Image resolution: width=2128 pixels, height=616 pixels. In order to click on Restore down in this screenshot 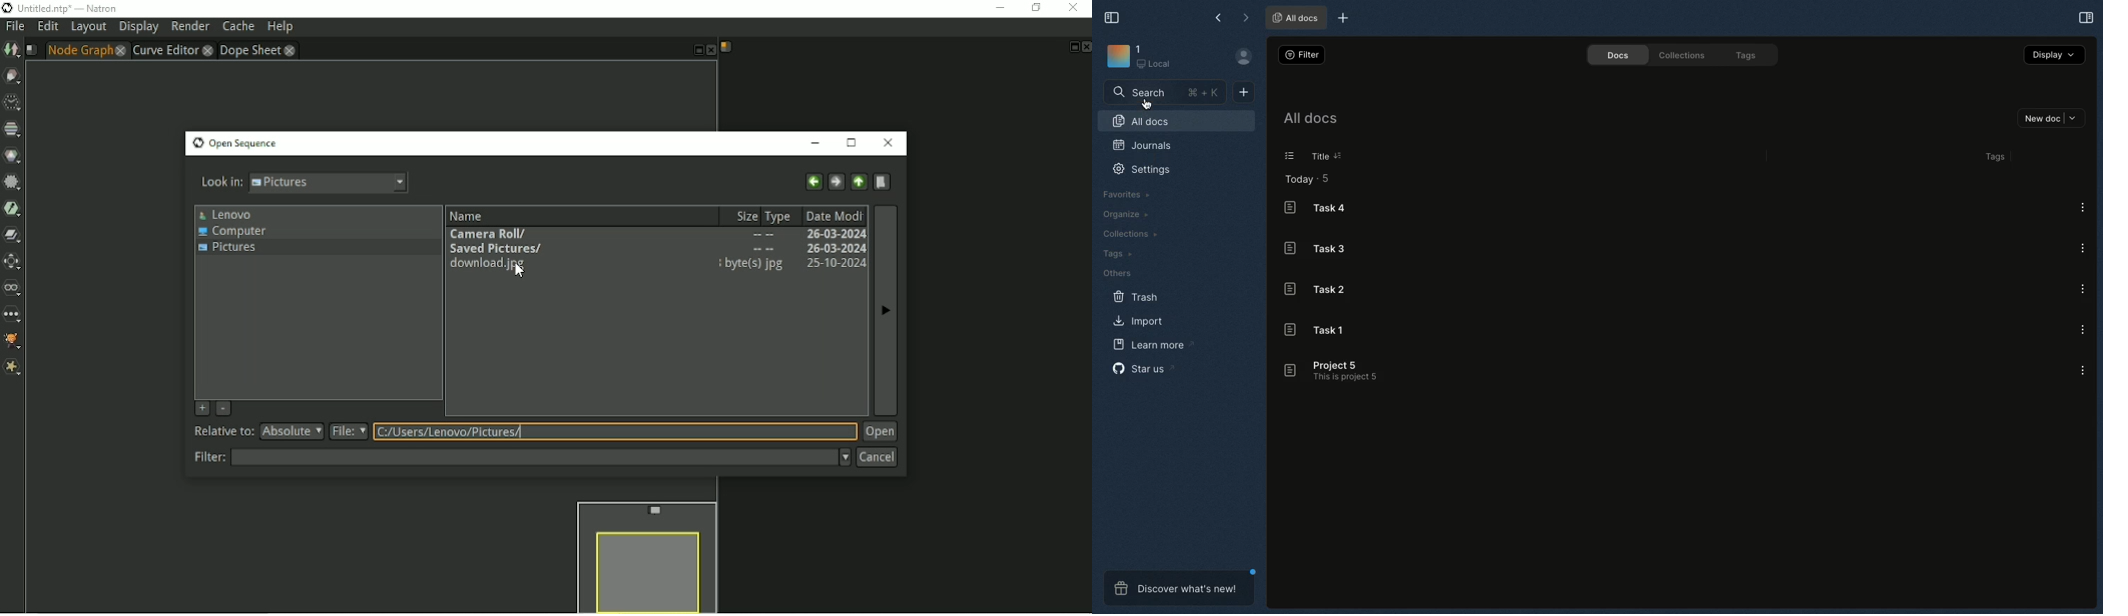, I will do `click(1034, 8)`.